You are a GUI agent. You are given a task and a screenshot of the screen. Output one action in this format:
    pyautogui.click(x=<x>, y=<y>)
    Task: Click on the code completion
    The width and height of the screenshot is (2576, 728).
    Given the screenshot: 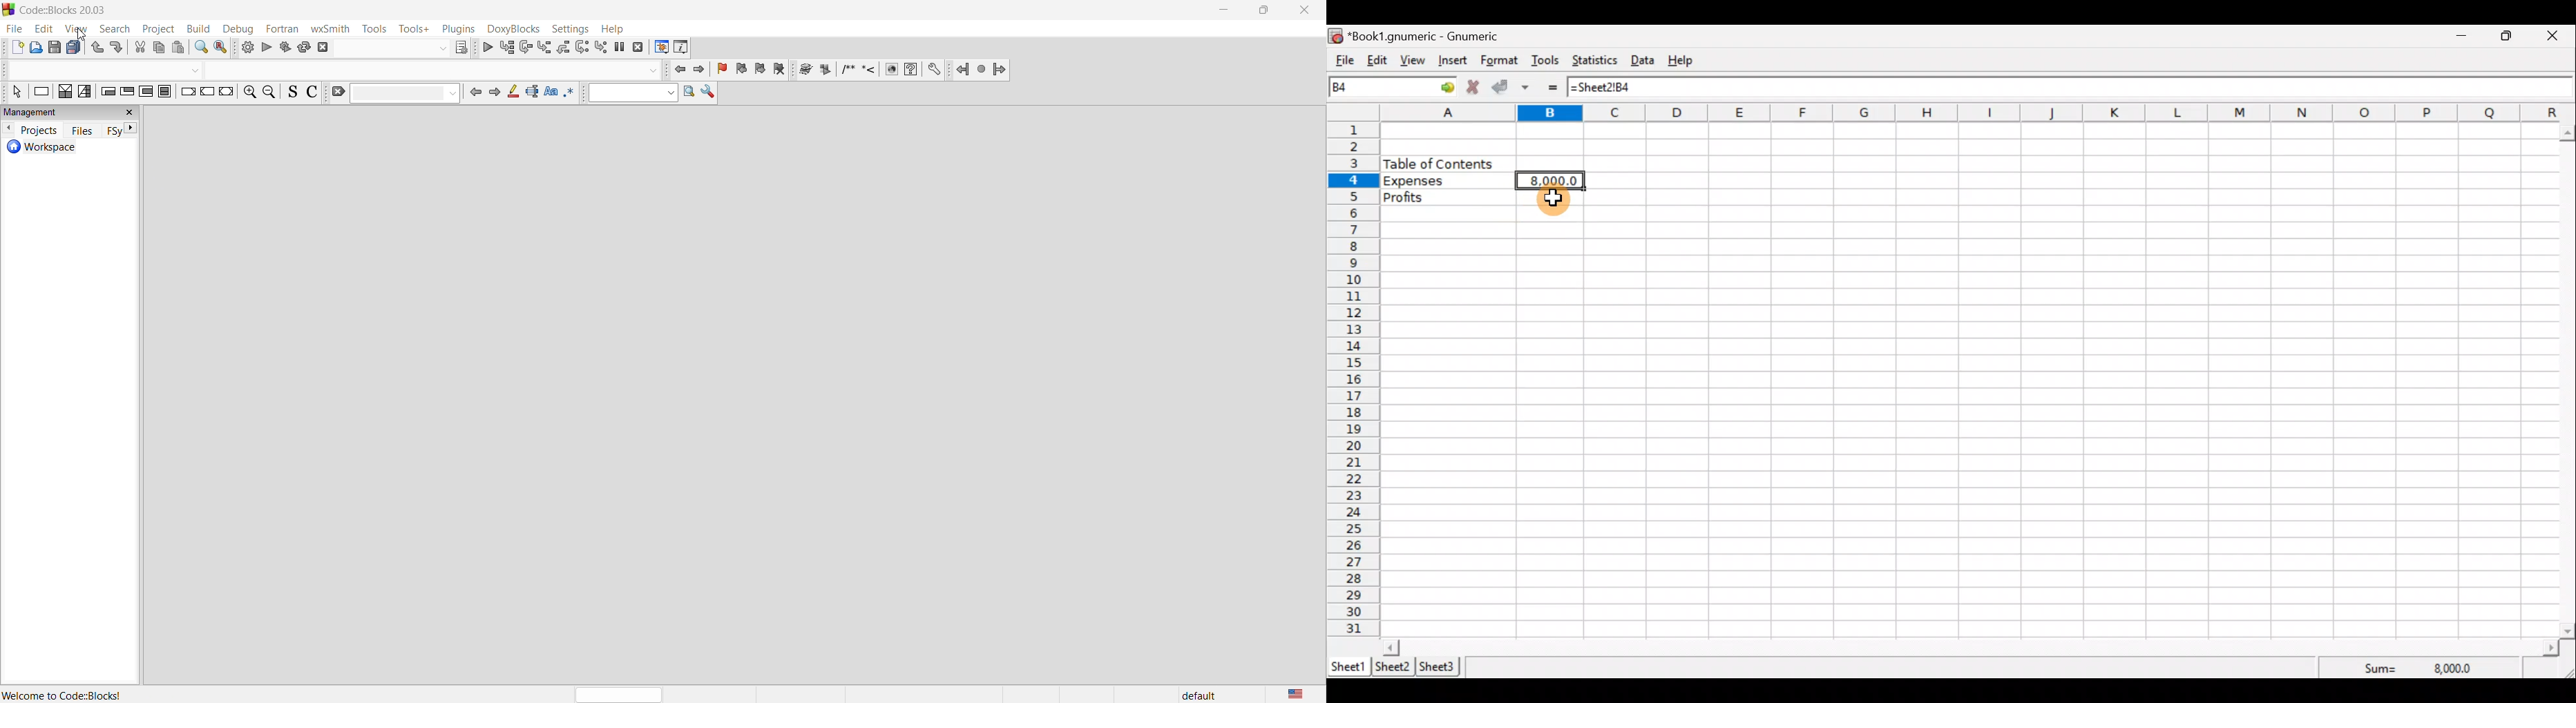 What is the action you would take?
    pyautogui.click(x=334, y=70)
    